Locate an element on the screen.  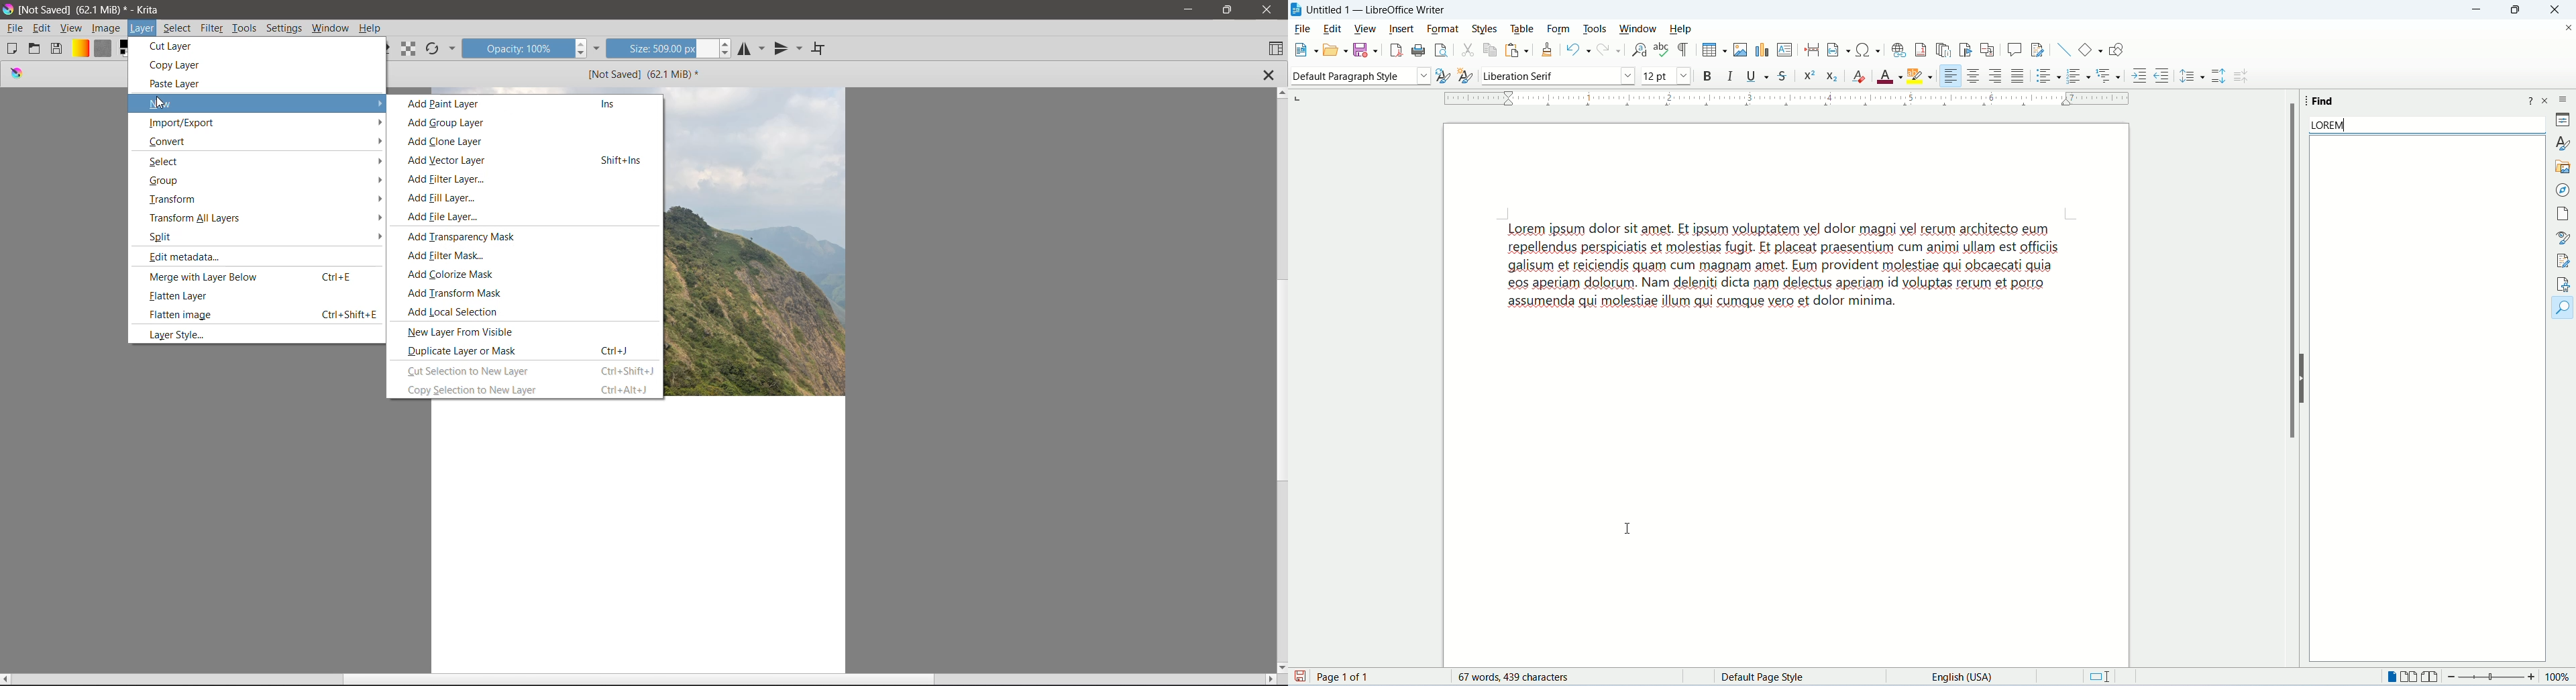
scroll bar is located at coordinates (2292, 270).